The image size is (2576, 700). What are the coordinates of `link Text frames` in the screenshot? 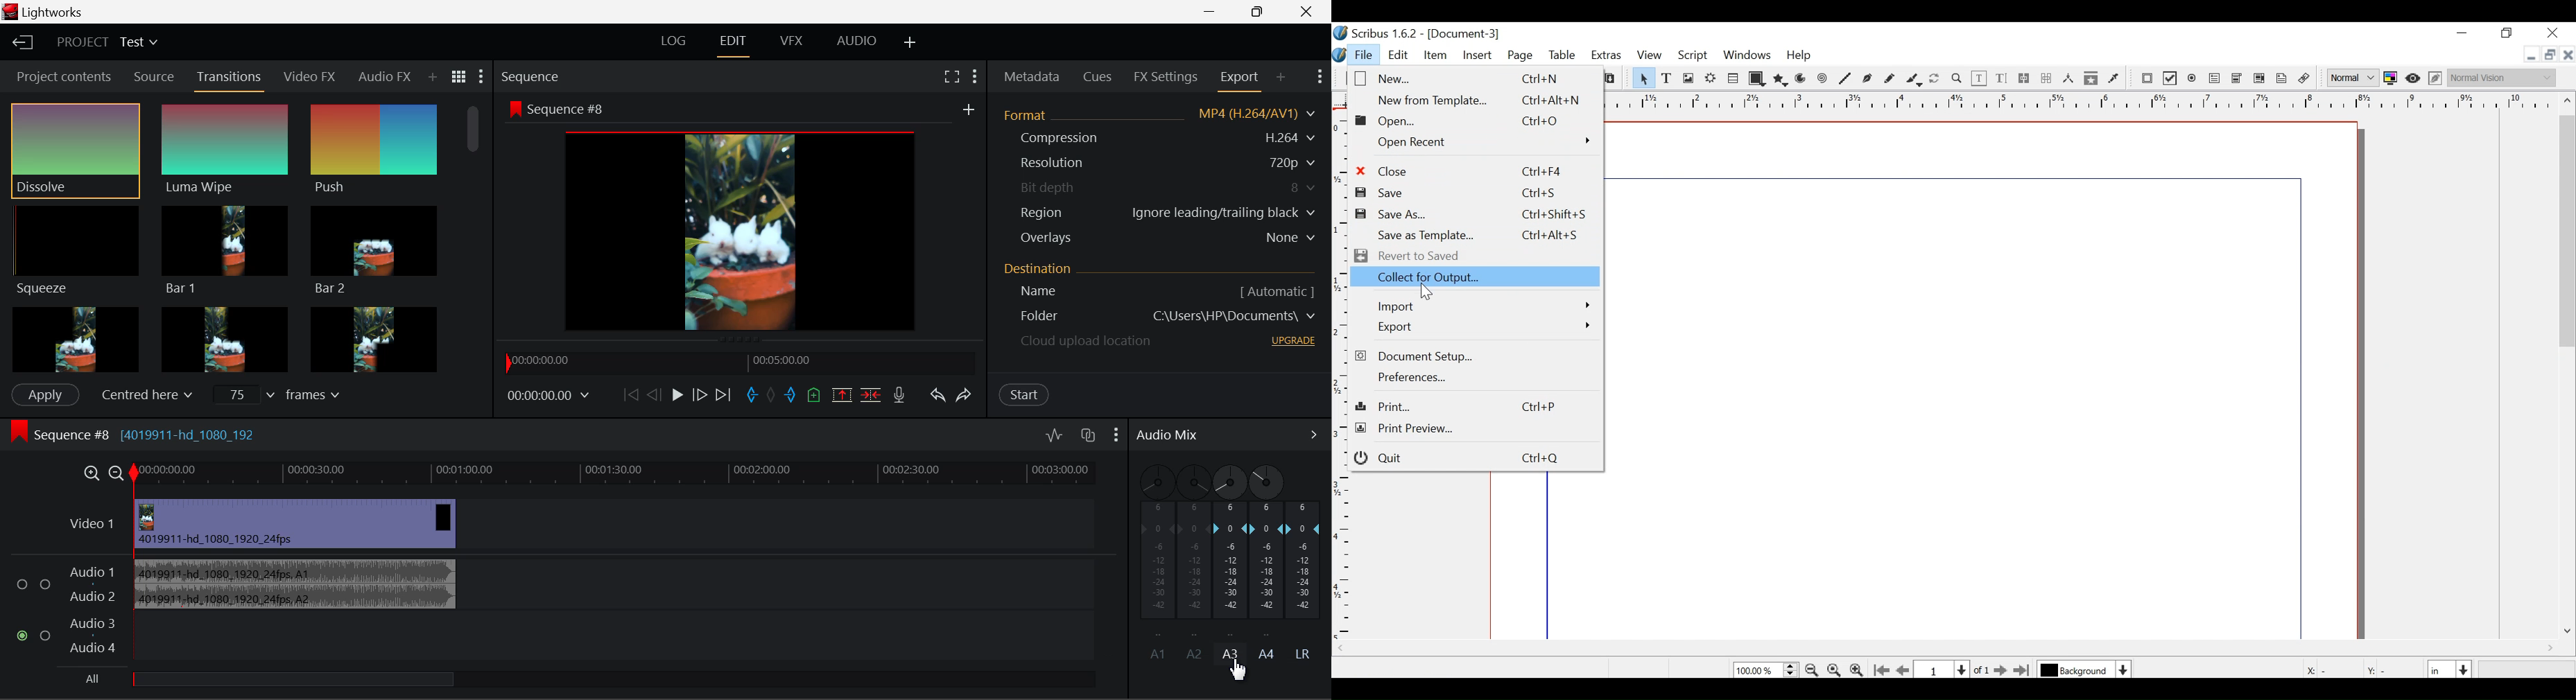 It's located at (2025, 79).